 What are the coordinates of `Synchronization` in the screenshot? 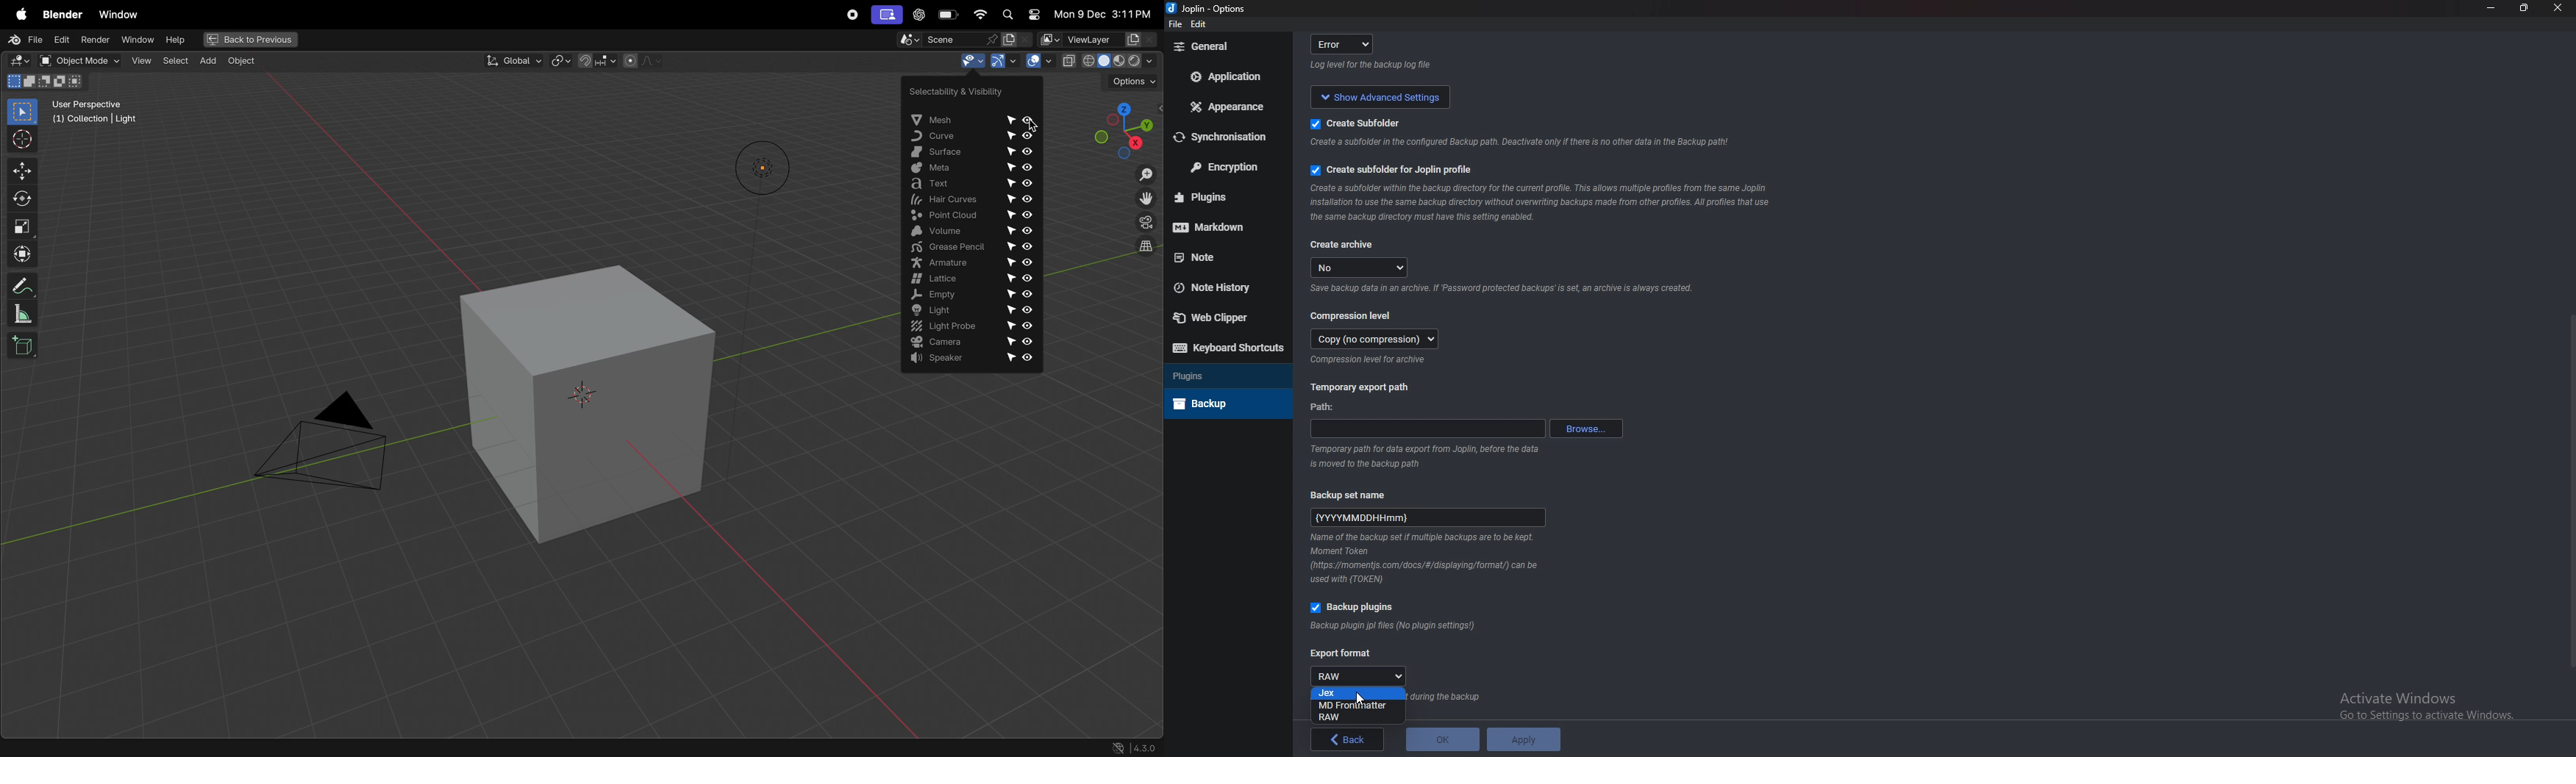 It's located at (1222, 137).